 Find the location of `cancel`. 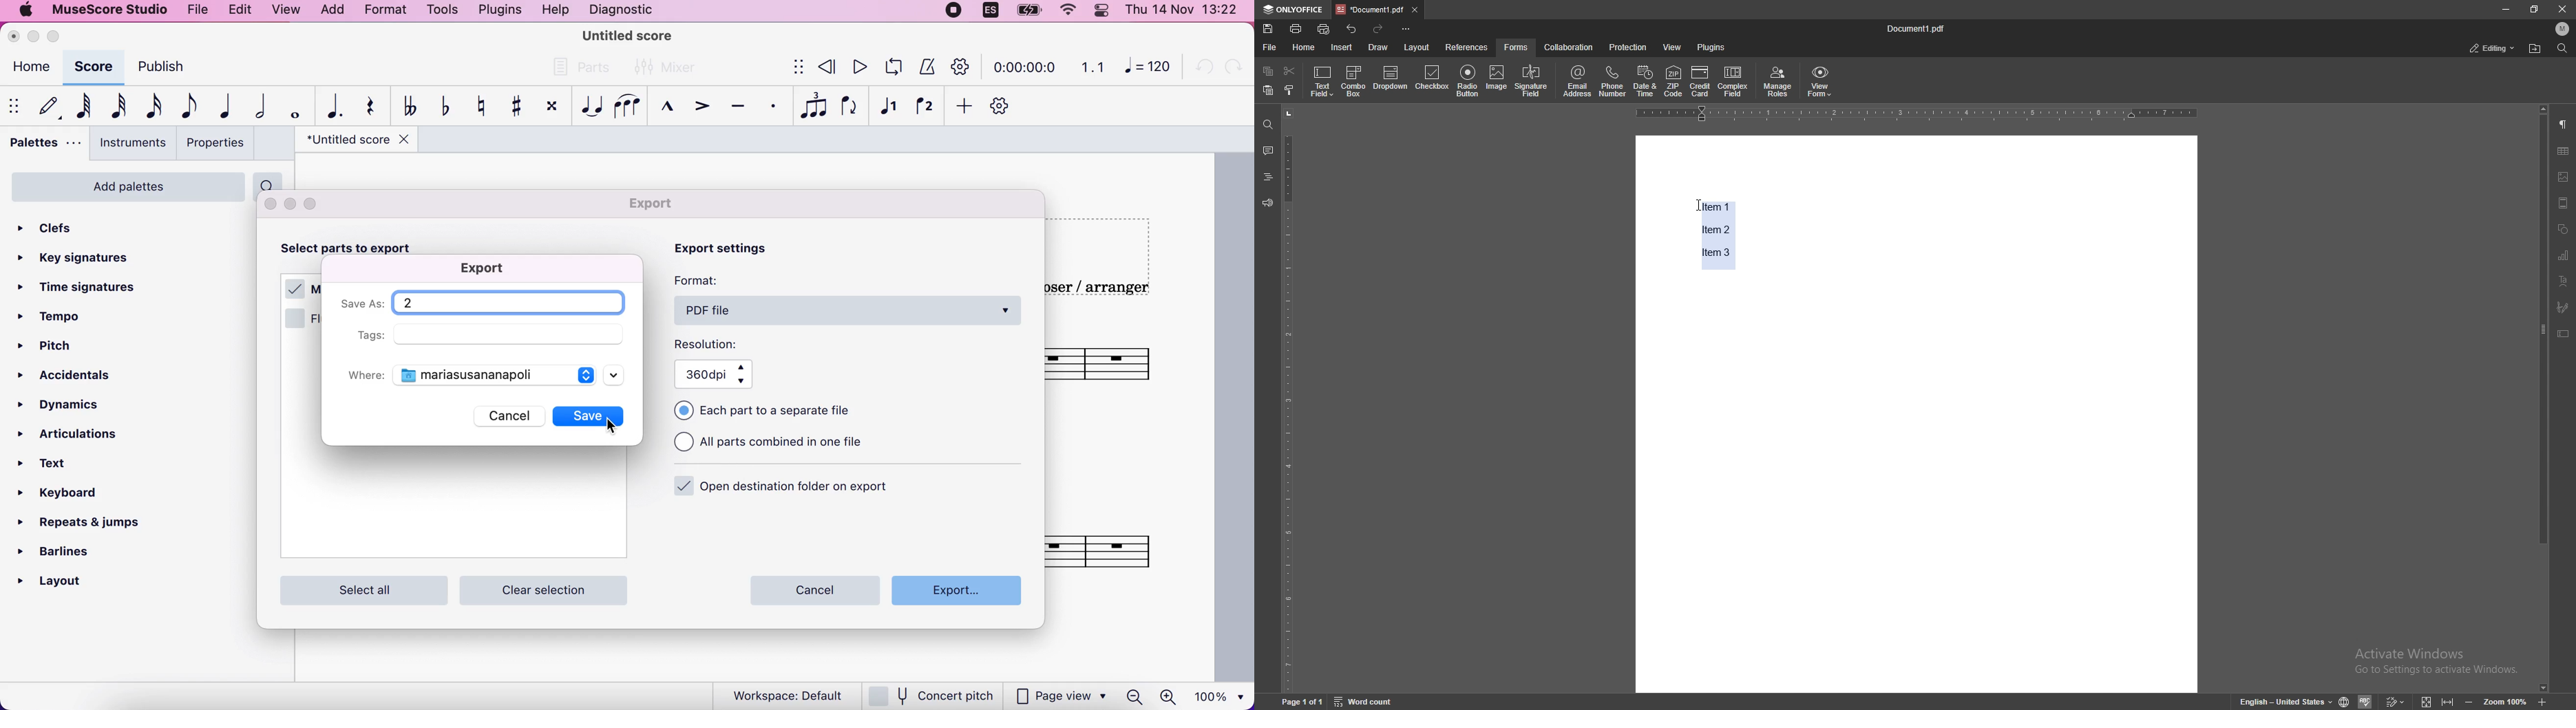

cancel is located at coordinates (815, 590).